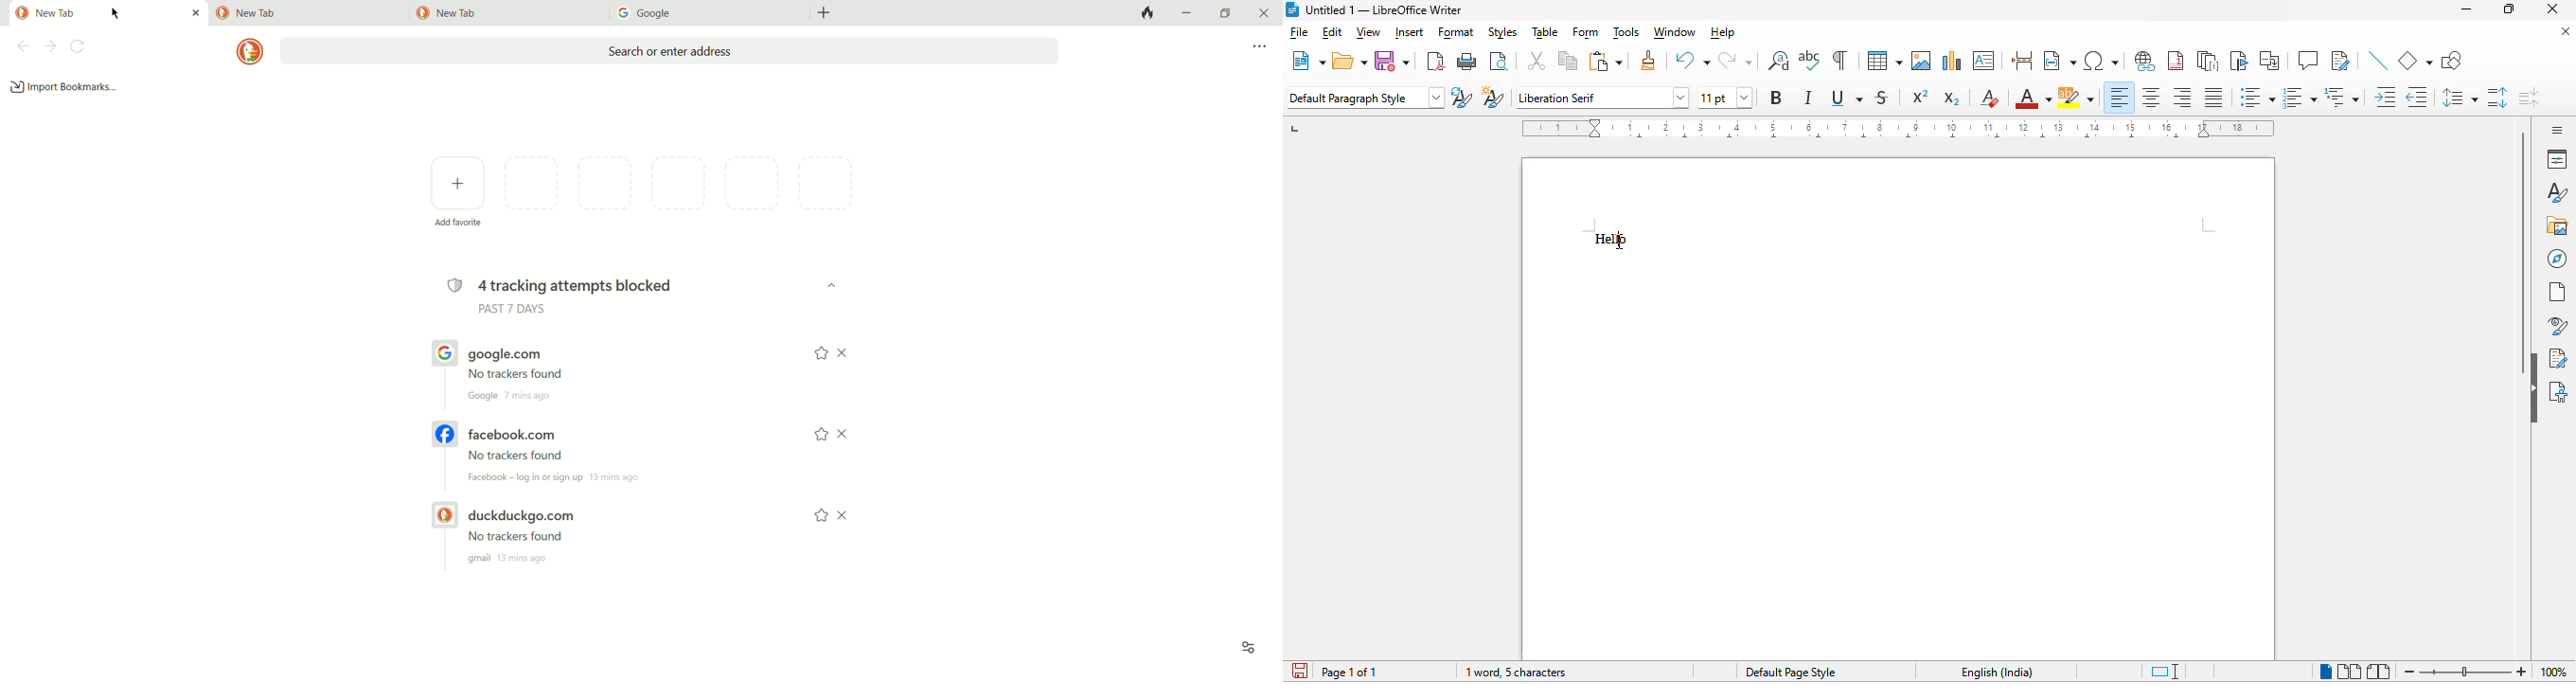 The image size is (2576, 700). I want to click on mouse cursor, so click(118, 13).